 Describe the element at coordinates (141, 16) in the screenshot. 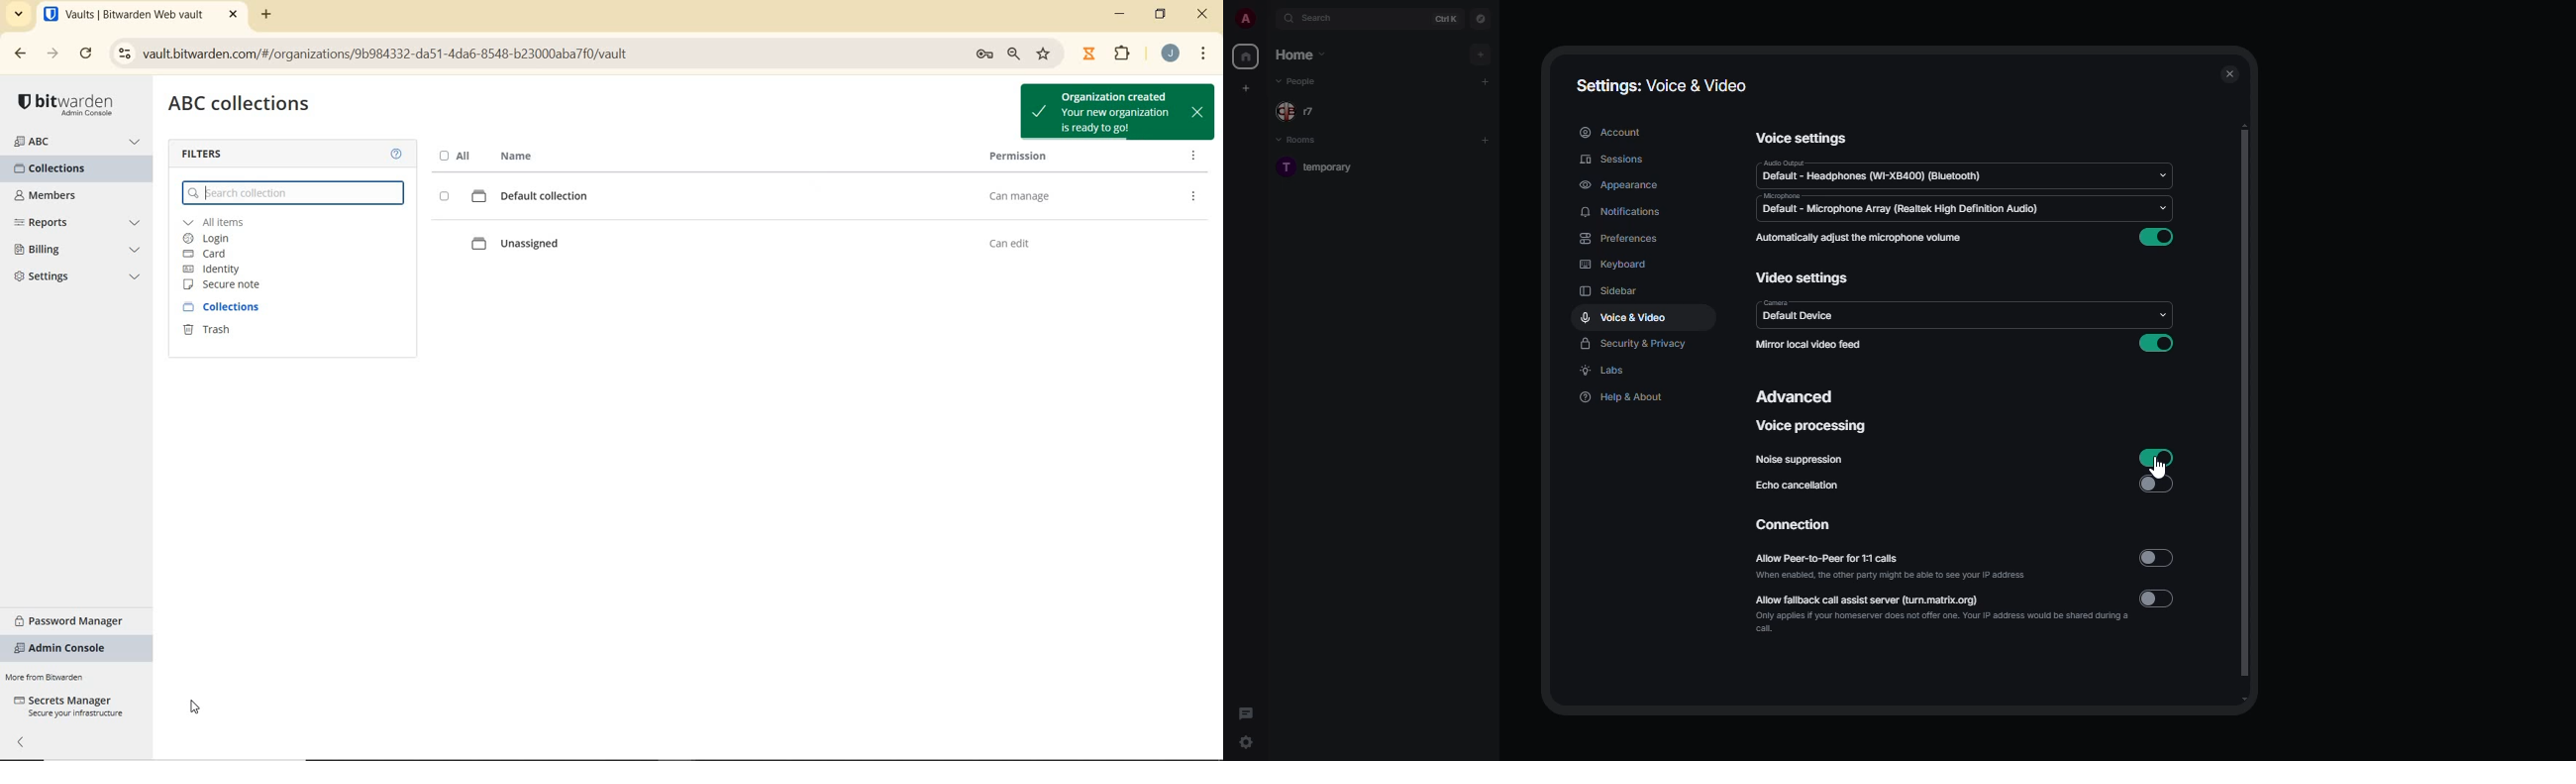

I see `Bitwarden Web Vault` at that location.